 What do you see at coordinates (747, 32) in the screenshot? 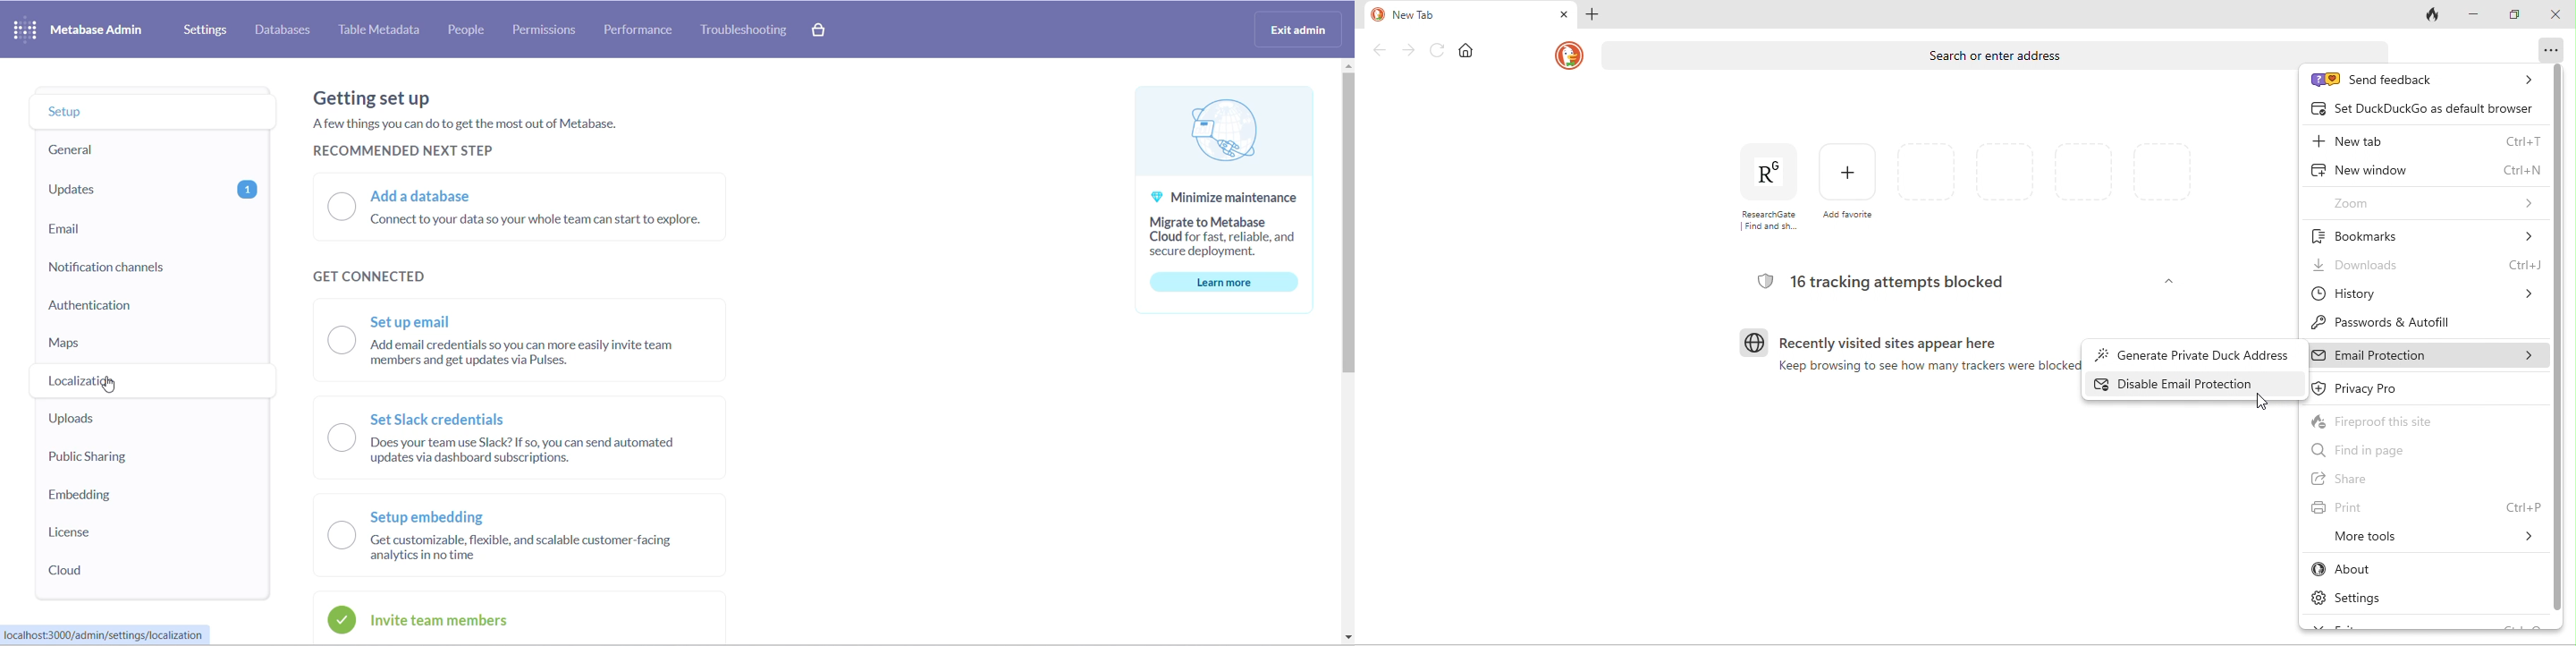
I see `TROUBLESHOOTING` at bounding box center [747, 32].